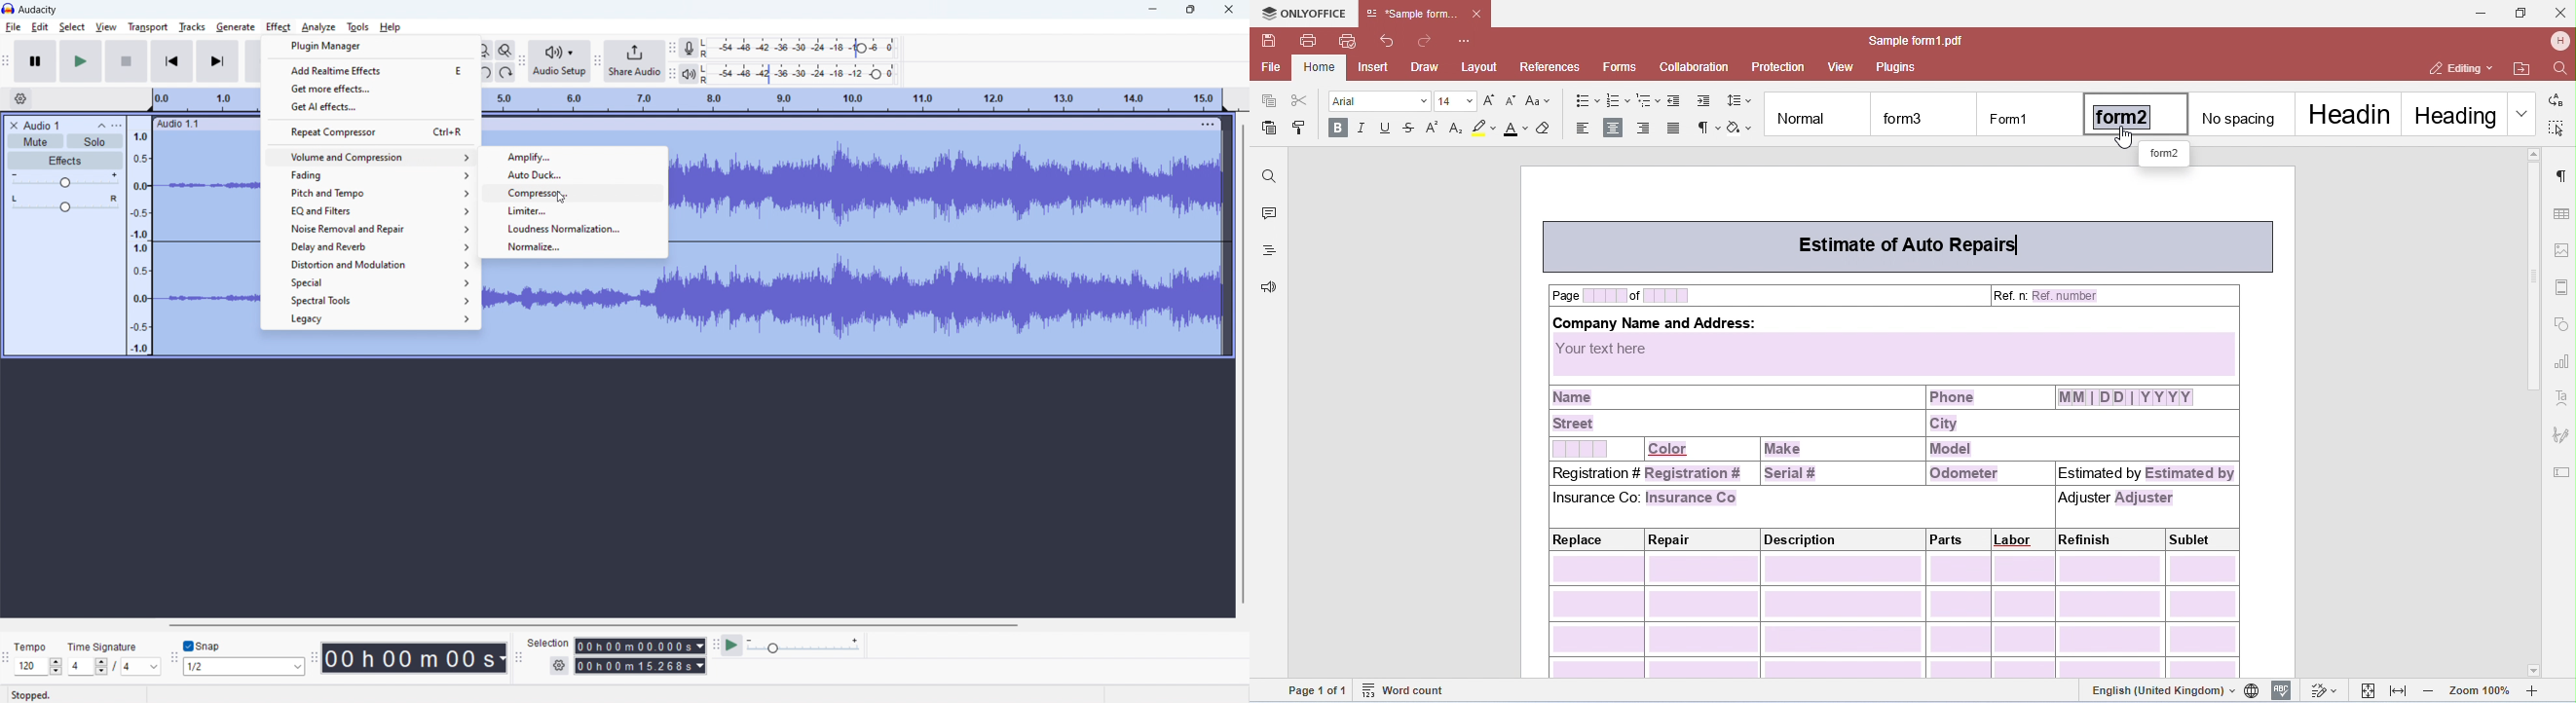  Describe the element at coordinates (809, 48) in the screenshot. I see `record level` at that location.